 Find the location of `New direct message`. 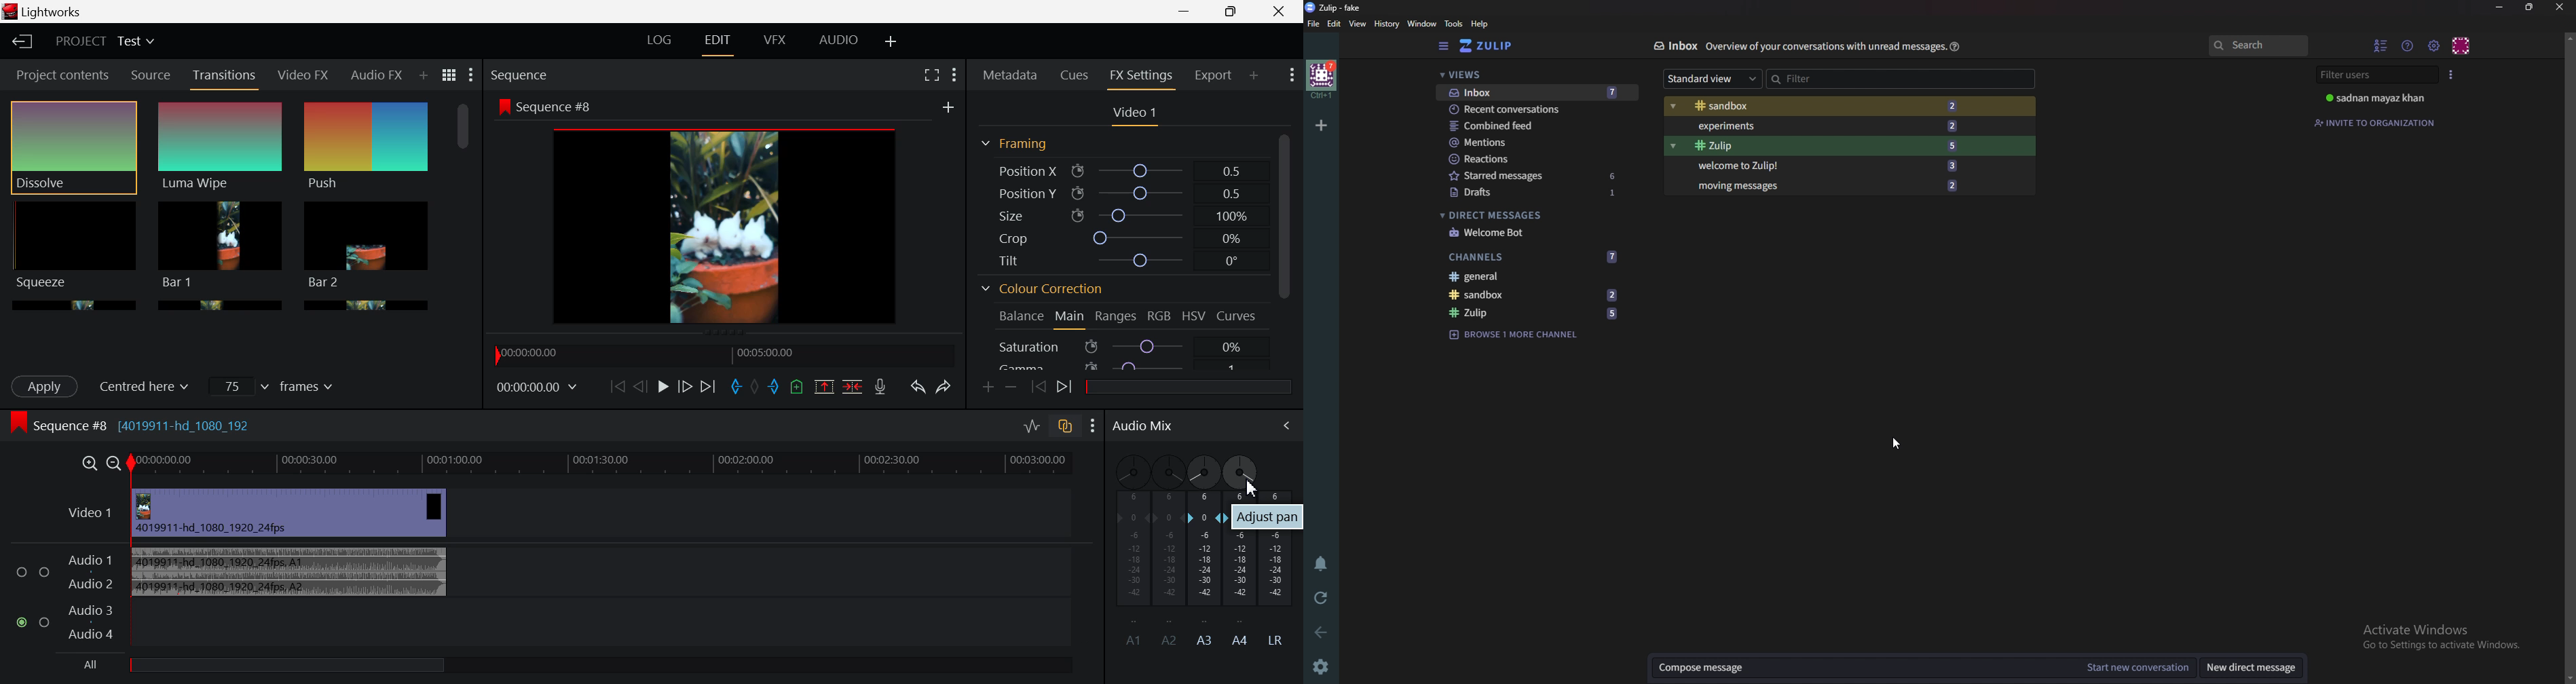

New direct message is located at coordinates (2252, 667).